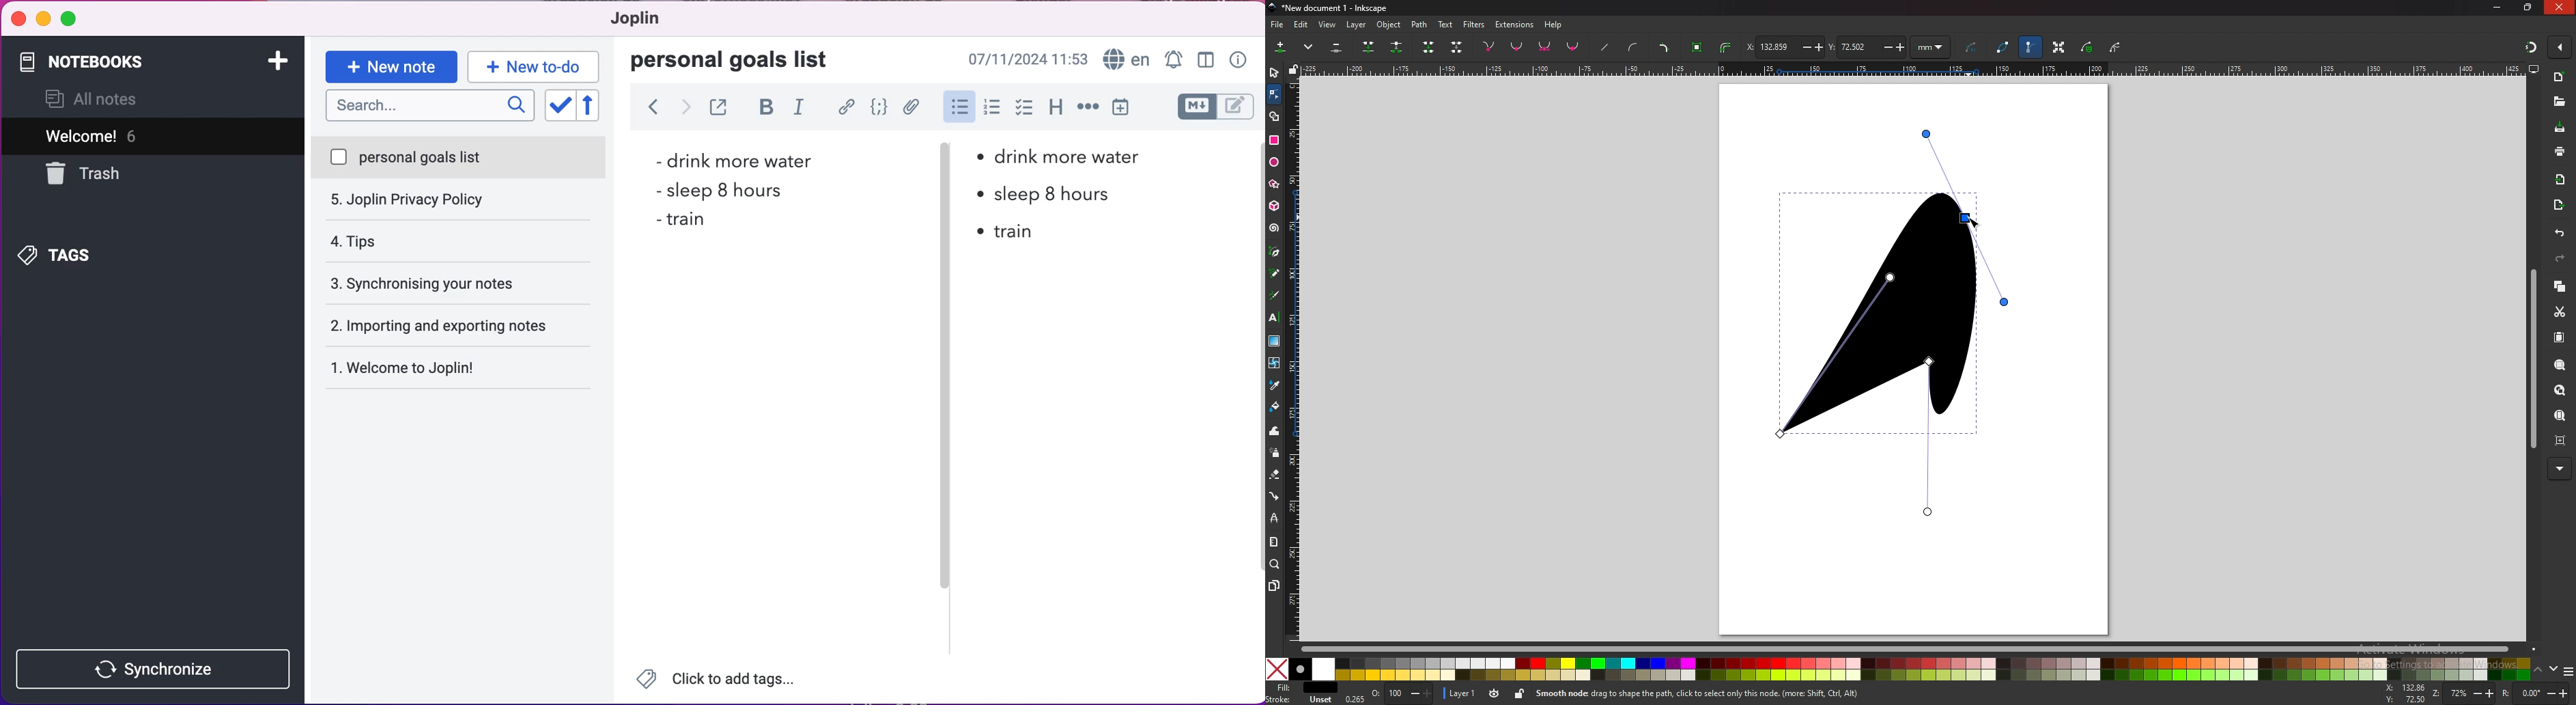  I want to click on close, so click(18, 19).